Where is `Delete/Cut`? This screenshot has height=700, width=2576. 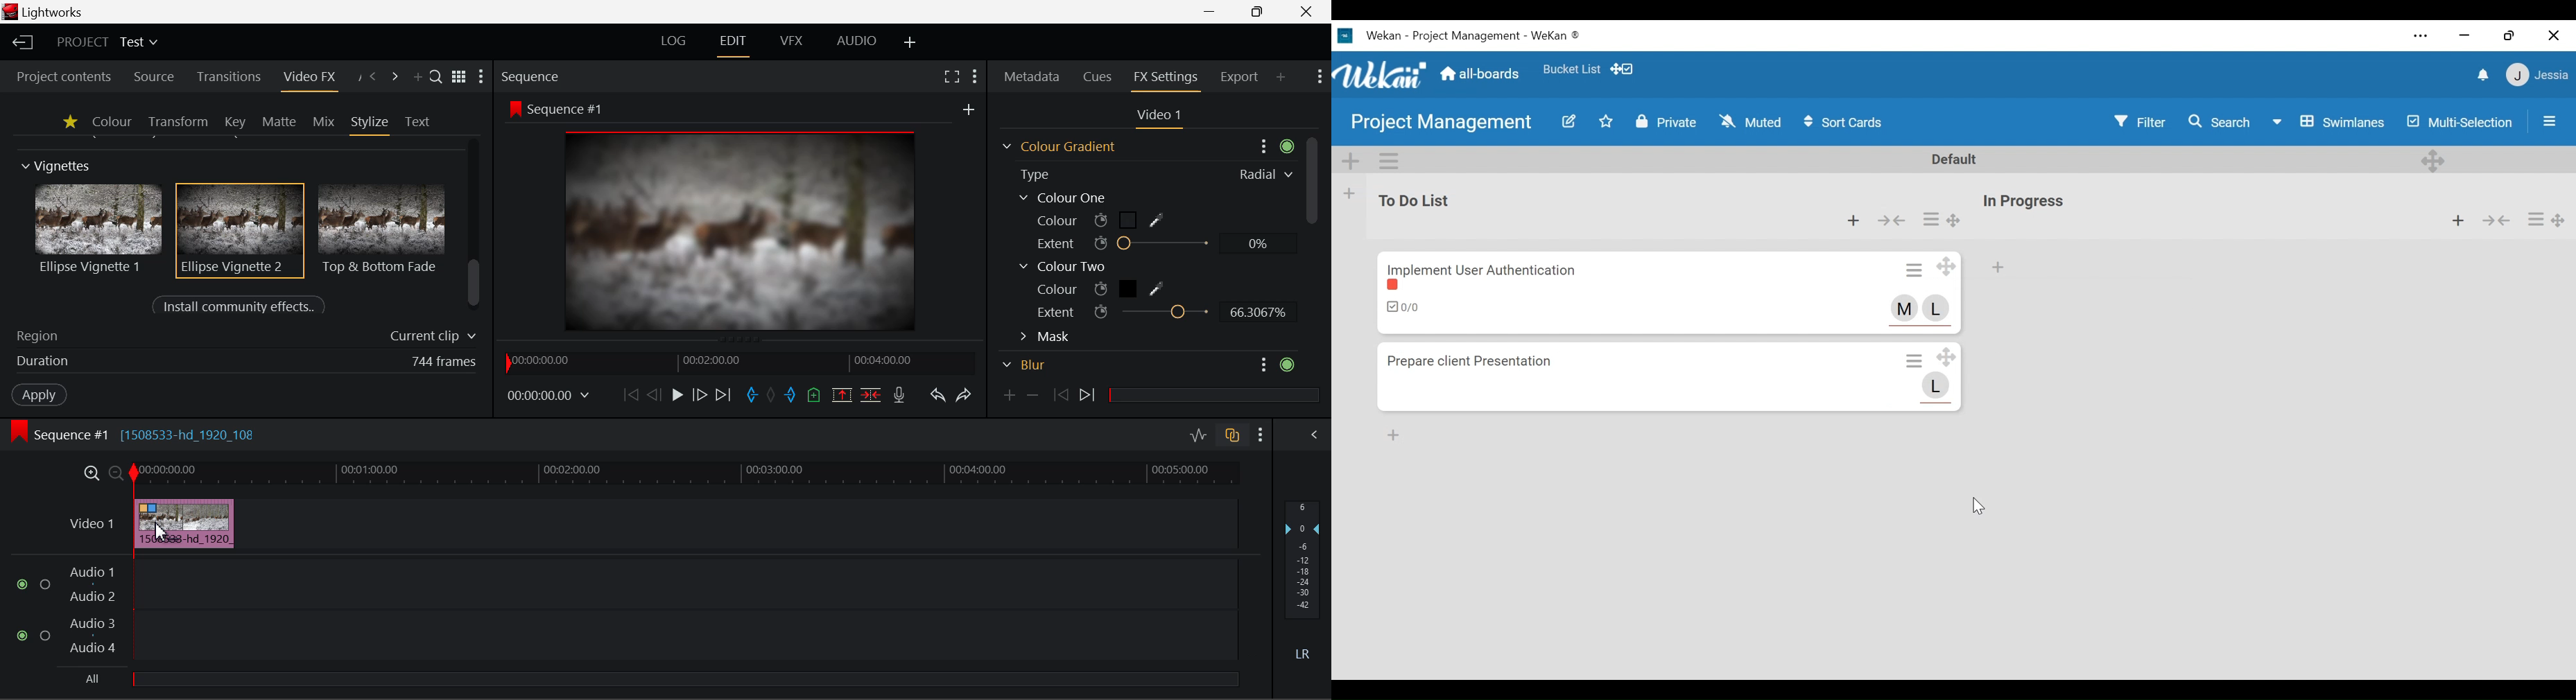 Delete/Cut is located at coordinates (872, 391).